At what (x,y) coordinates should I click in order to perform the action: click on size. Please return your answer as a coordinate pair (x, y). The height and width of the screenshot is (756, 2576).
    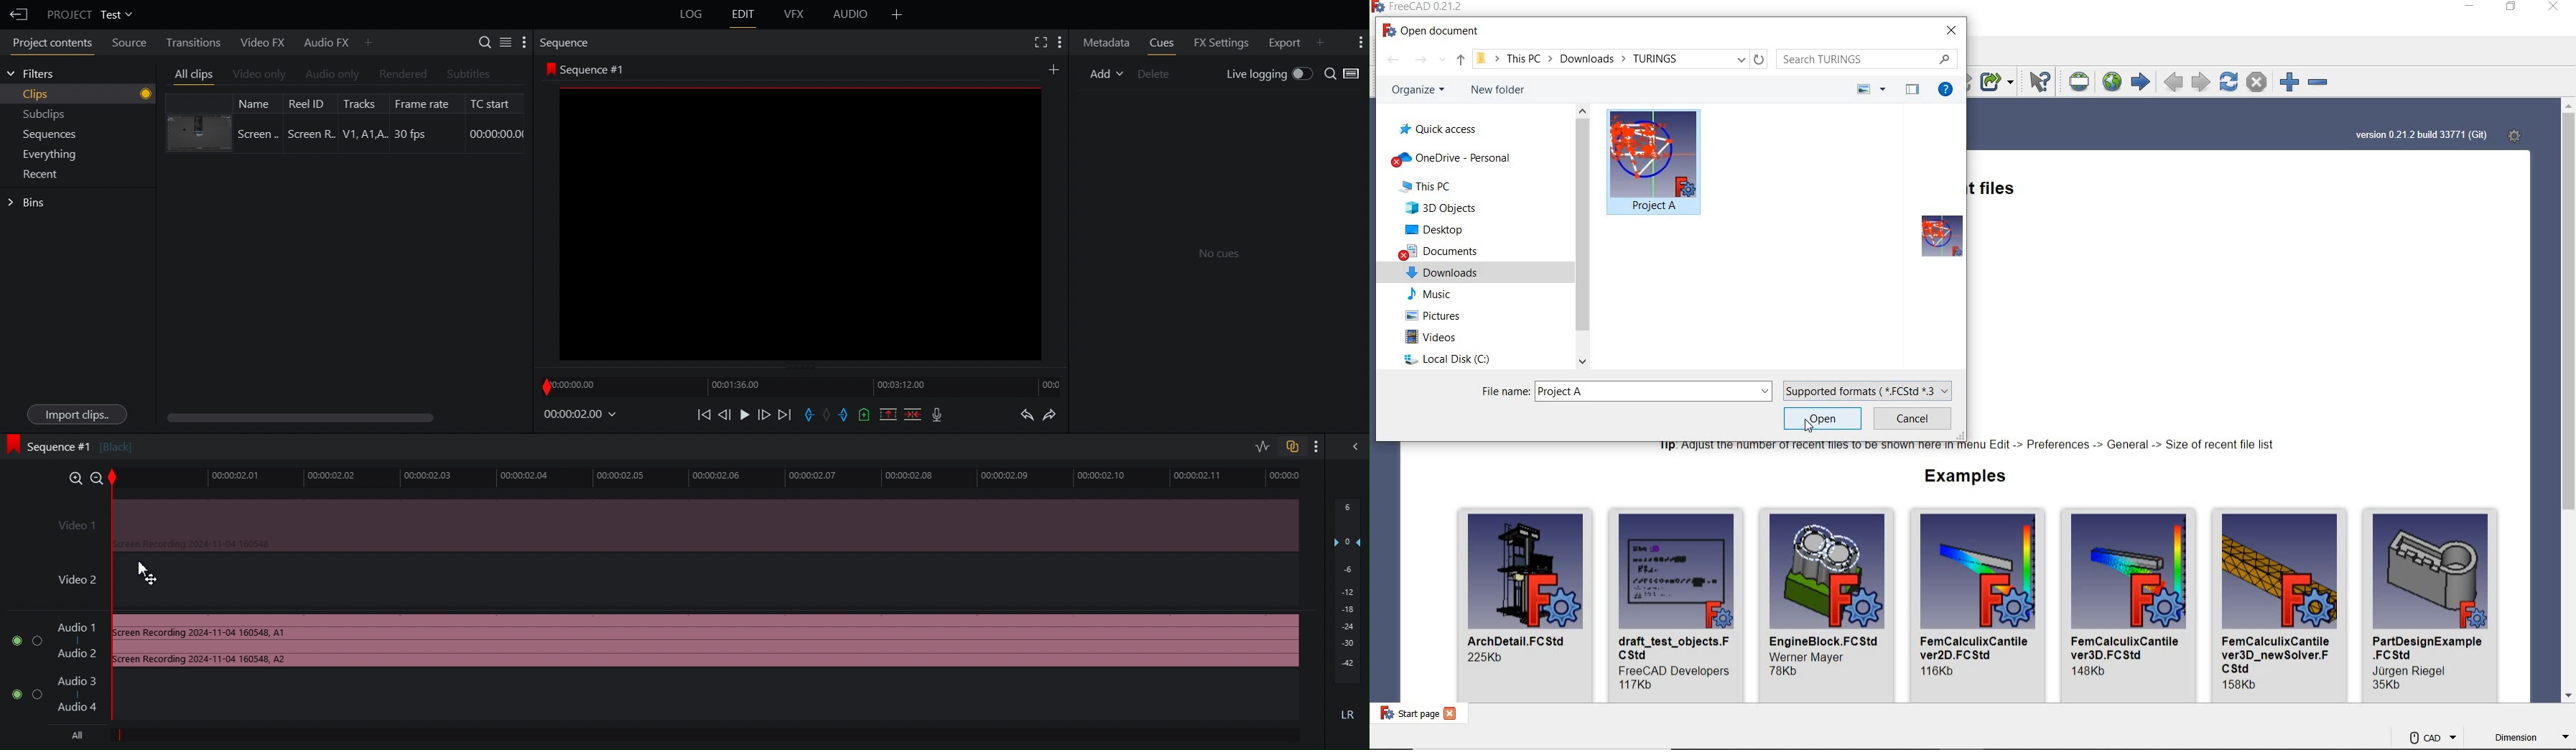
    Looking at the image, I should click on (1637, 685).